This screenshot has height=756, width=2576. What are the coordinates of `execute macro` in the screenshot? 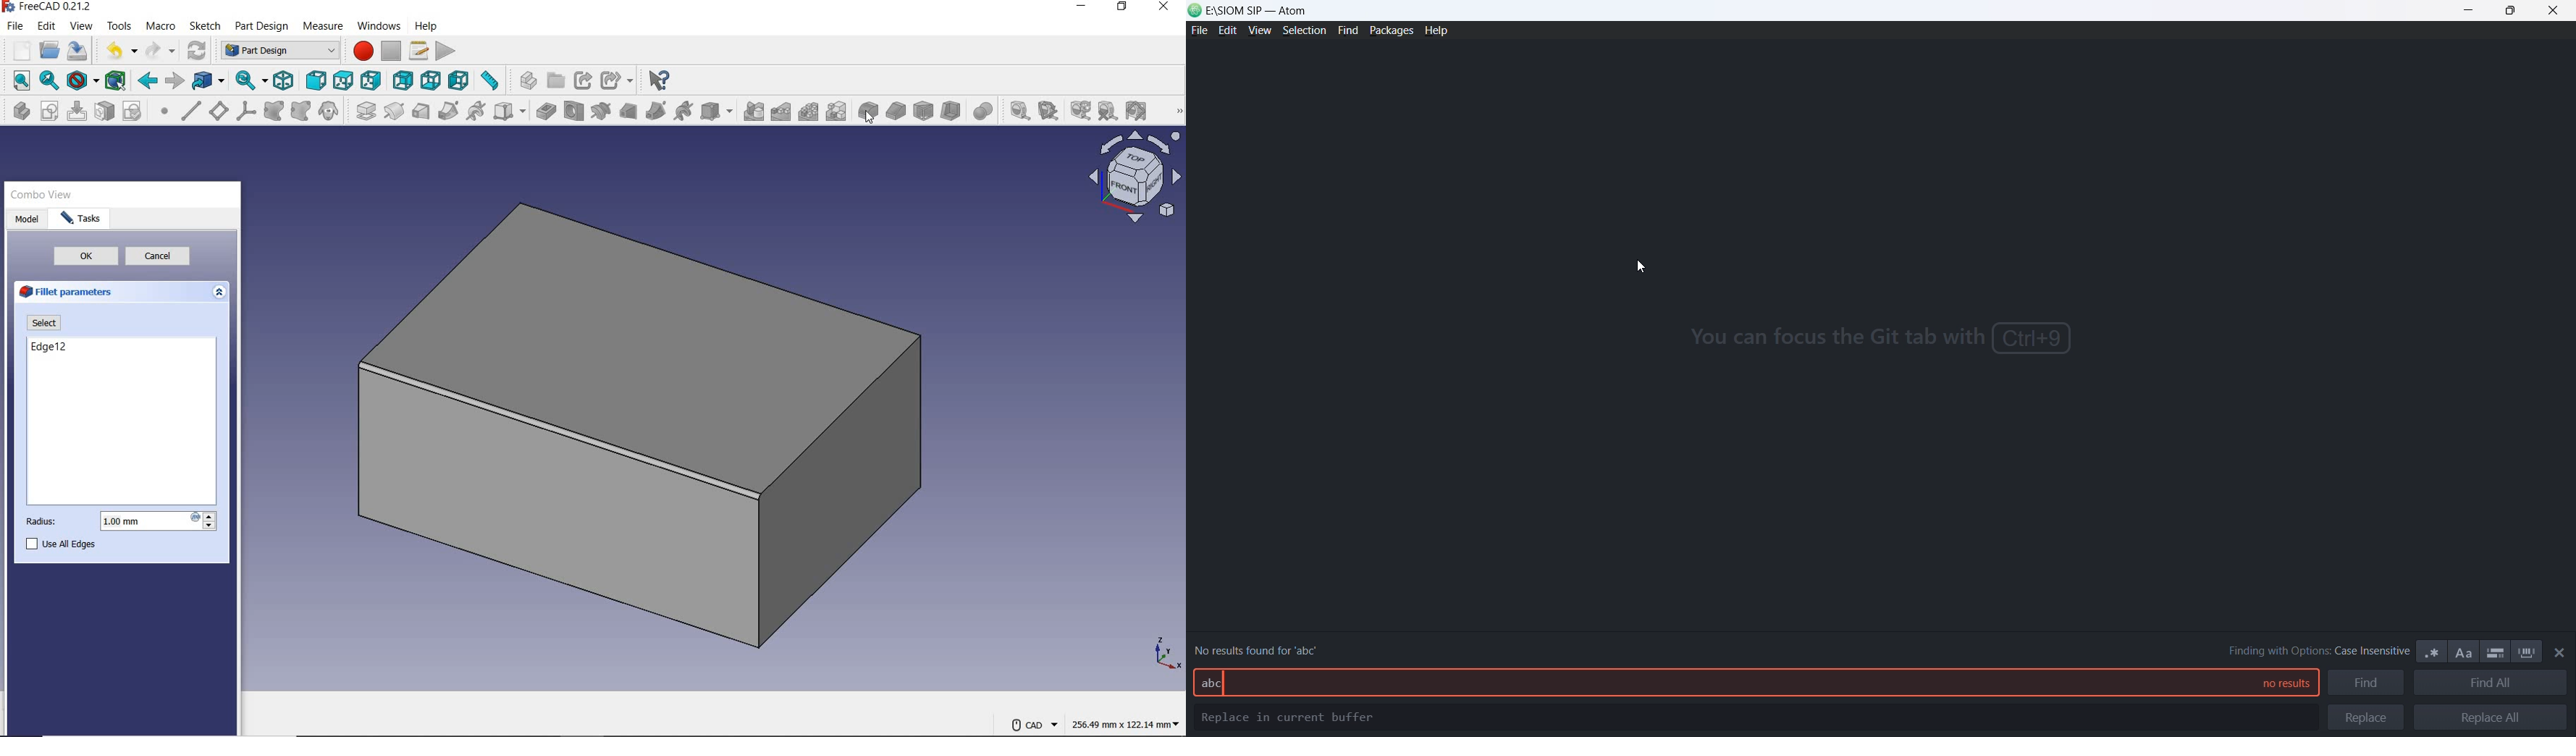 It's located at (446, 51).